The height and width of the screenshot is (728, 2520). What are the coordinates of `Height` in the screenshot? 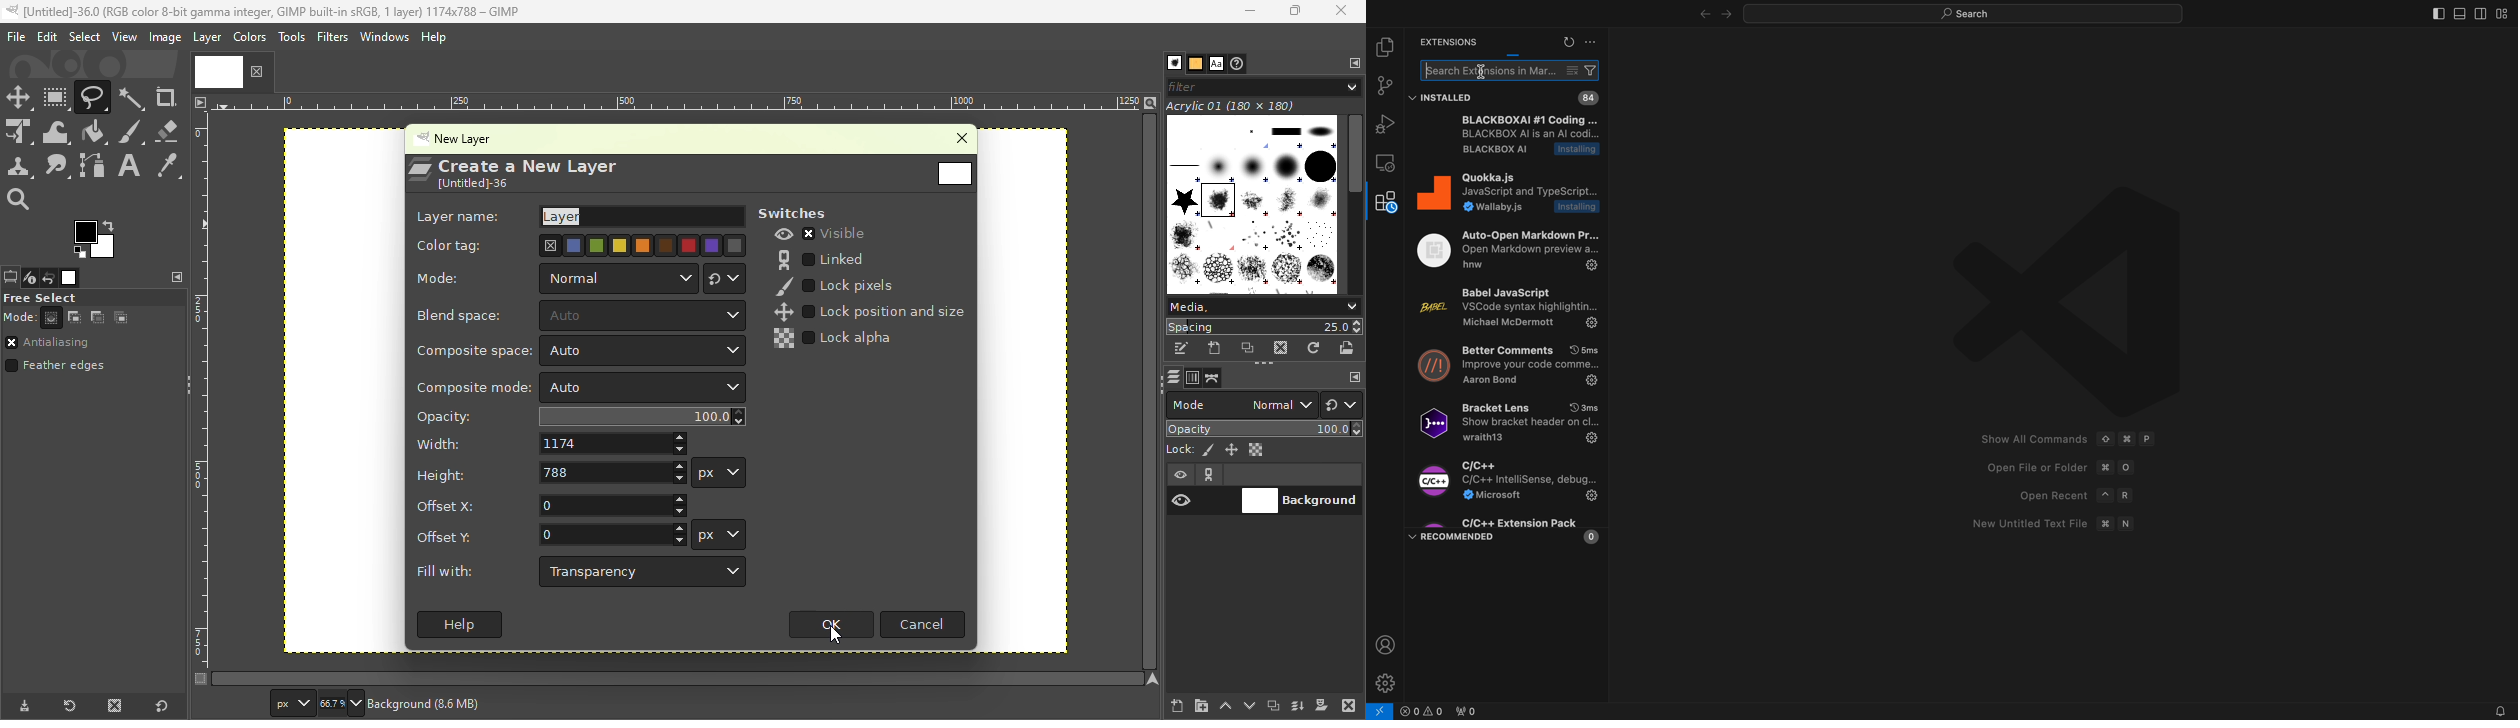 It's located at (549, 472).